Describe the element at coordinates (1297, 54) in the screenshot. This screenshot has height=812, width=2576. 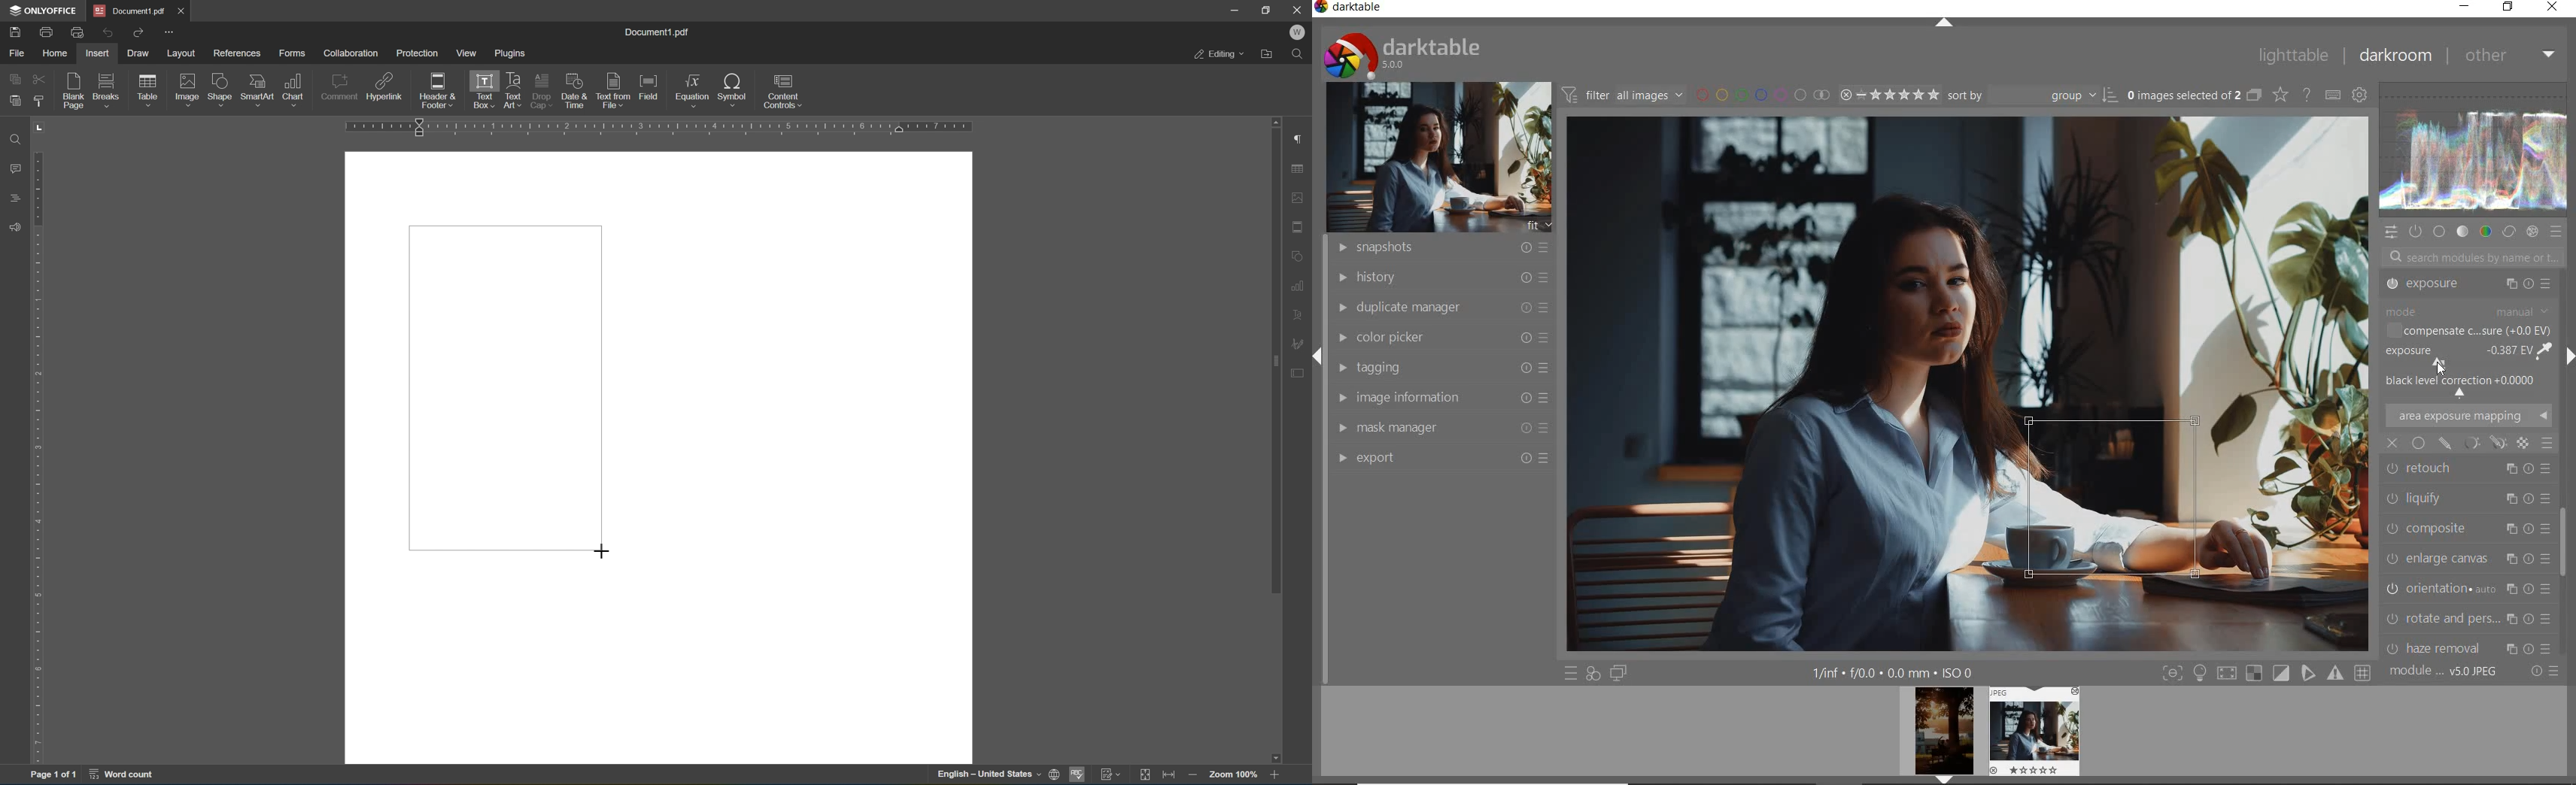
I see `Find` at that location.